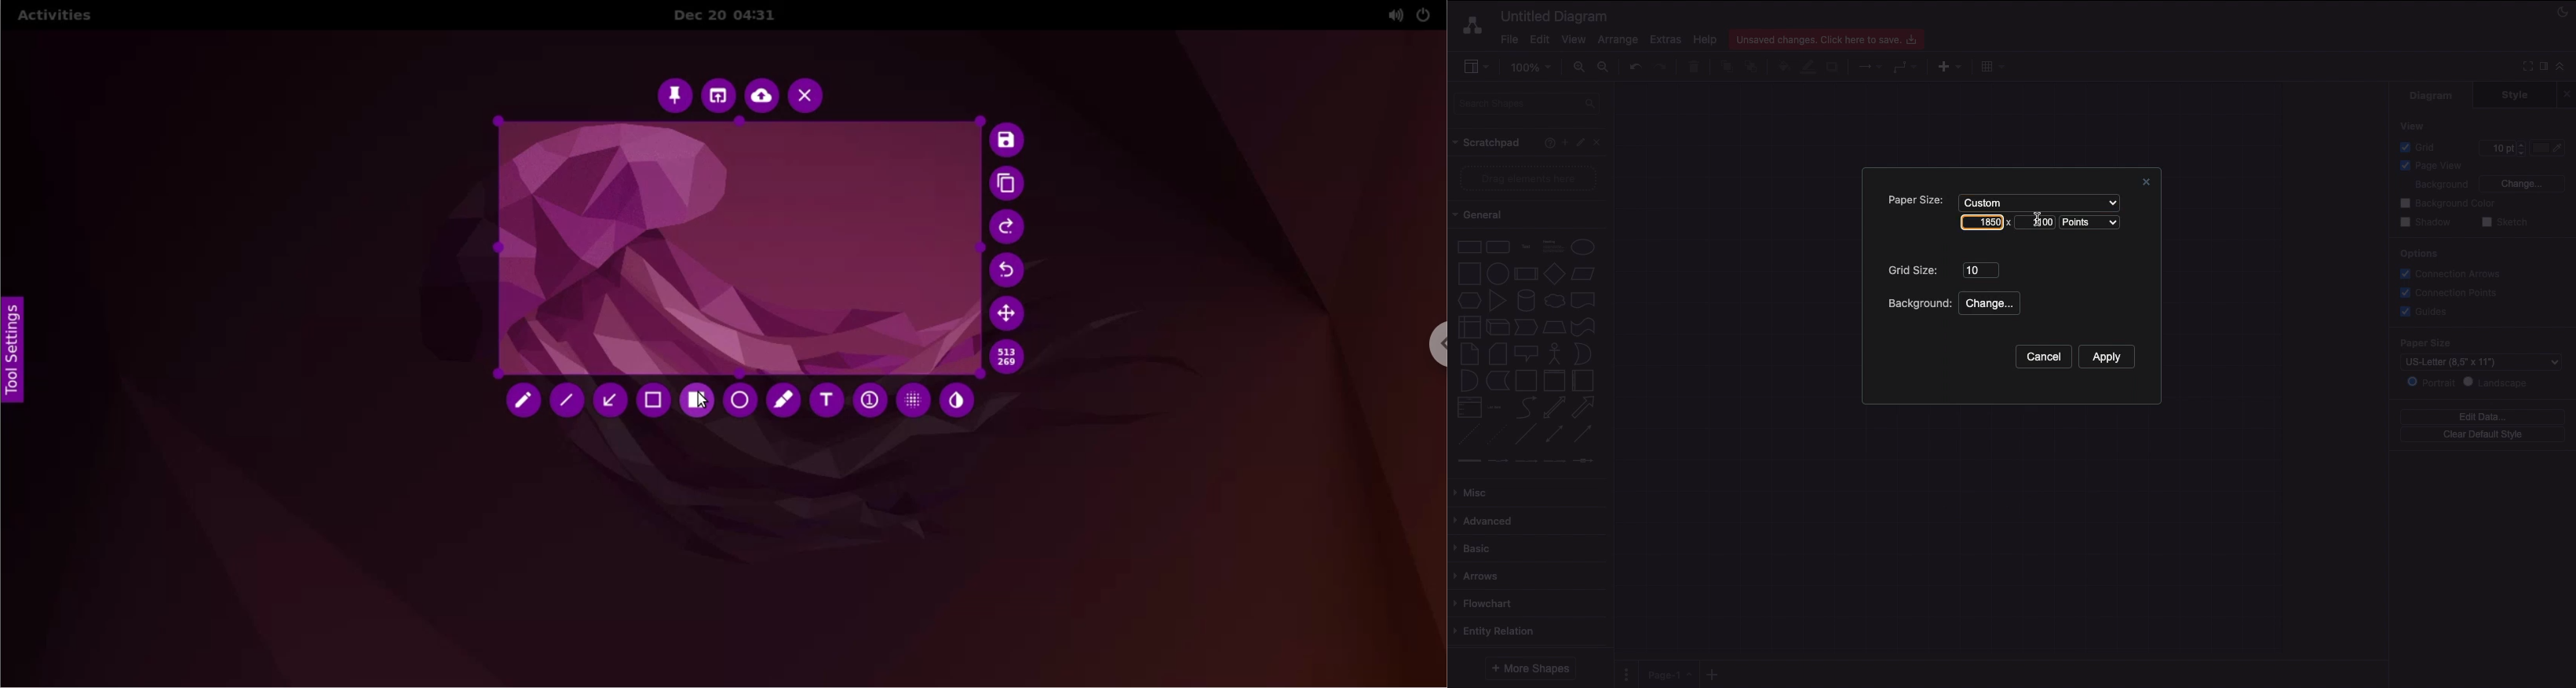 The image size is (2576, 700). I want to click on Directional connector, so click(1585, 434).